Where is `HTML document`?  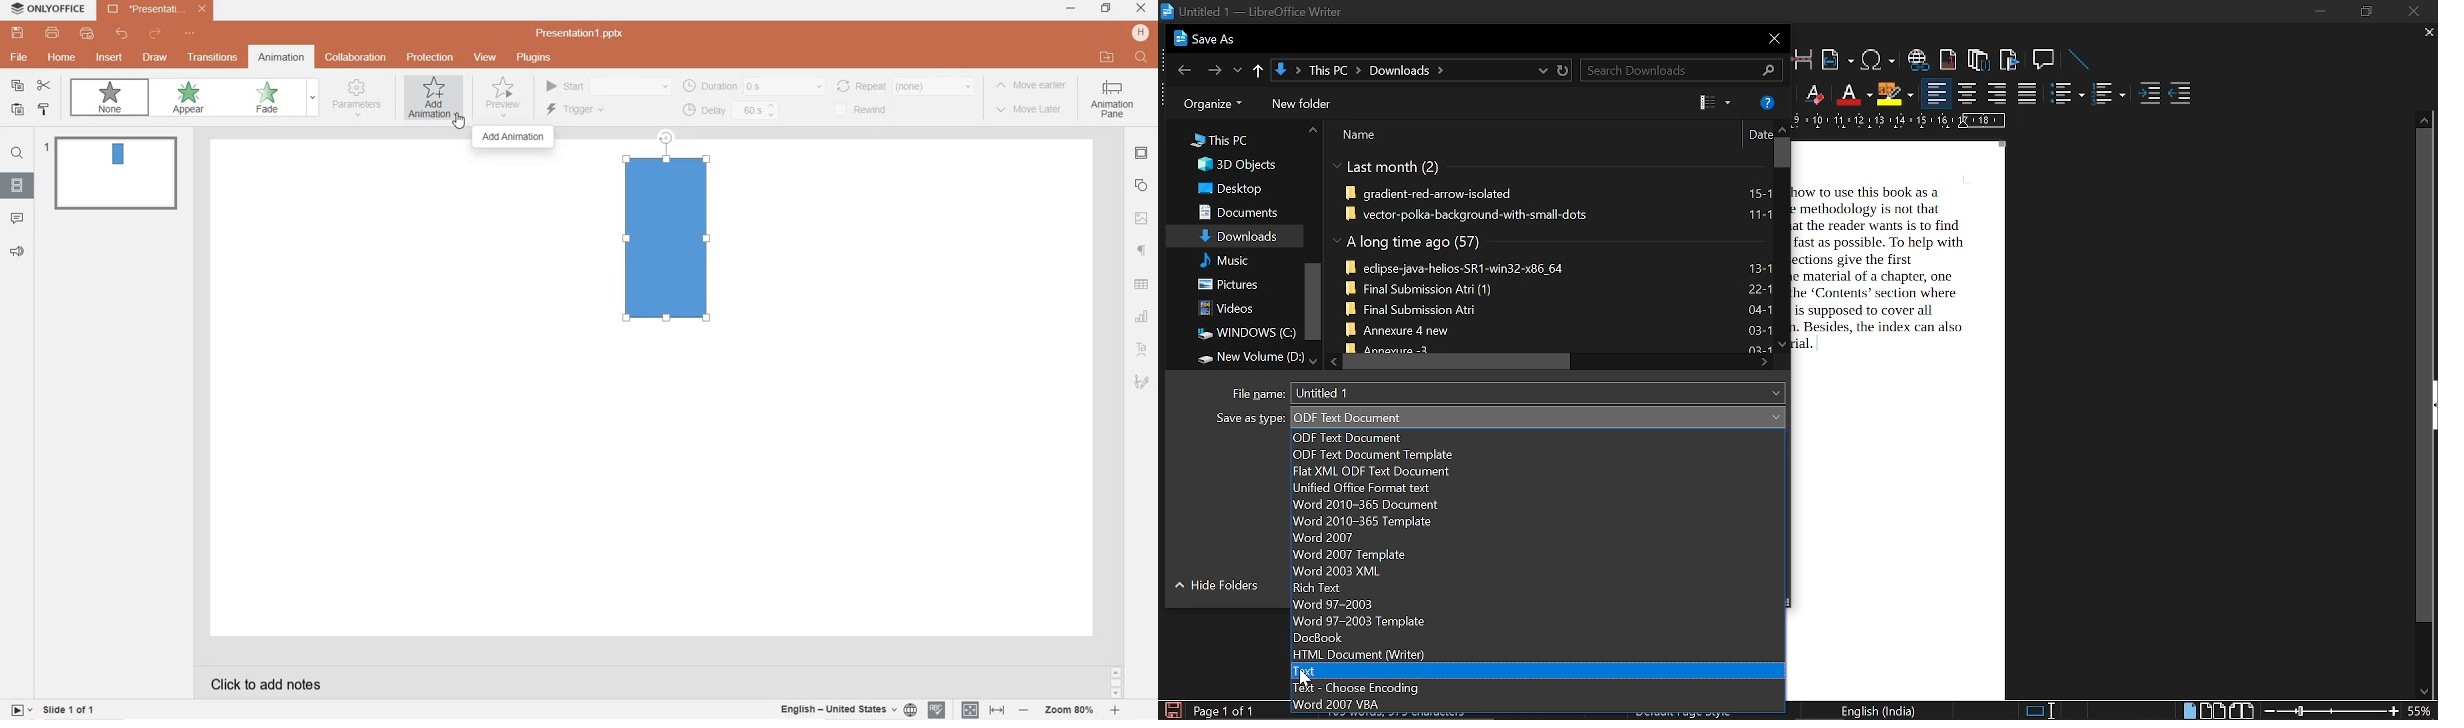
HTML document is located at coordinates (1540, 654).